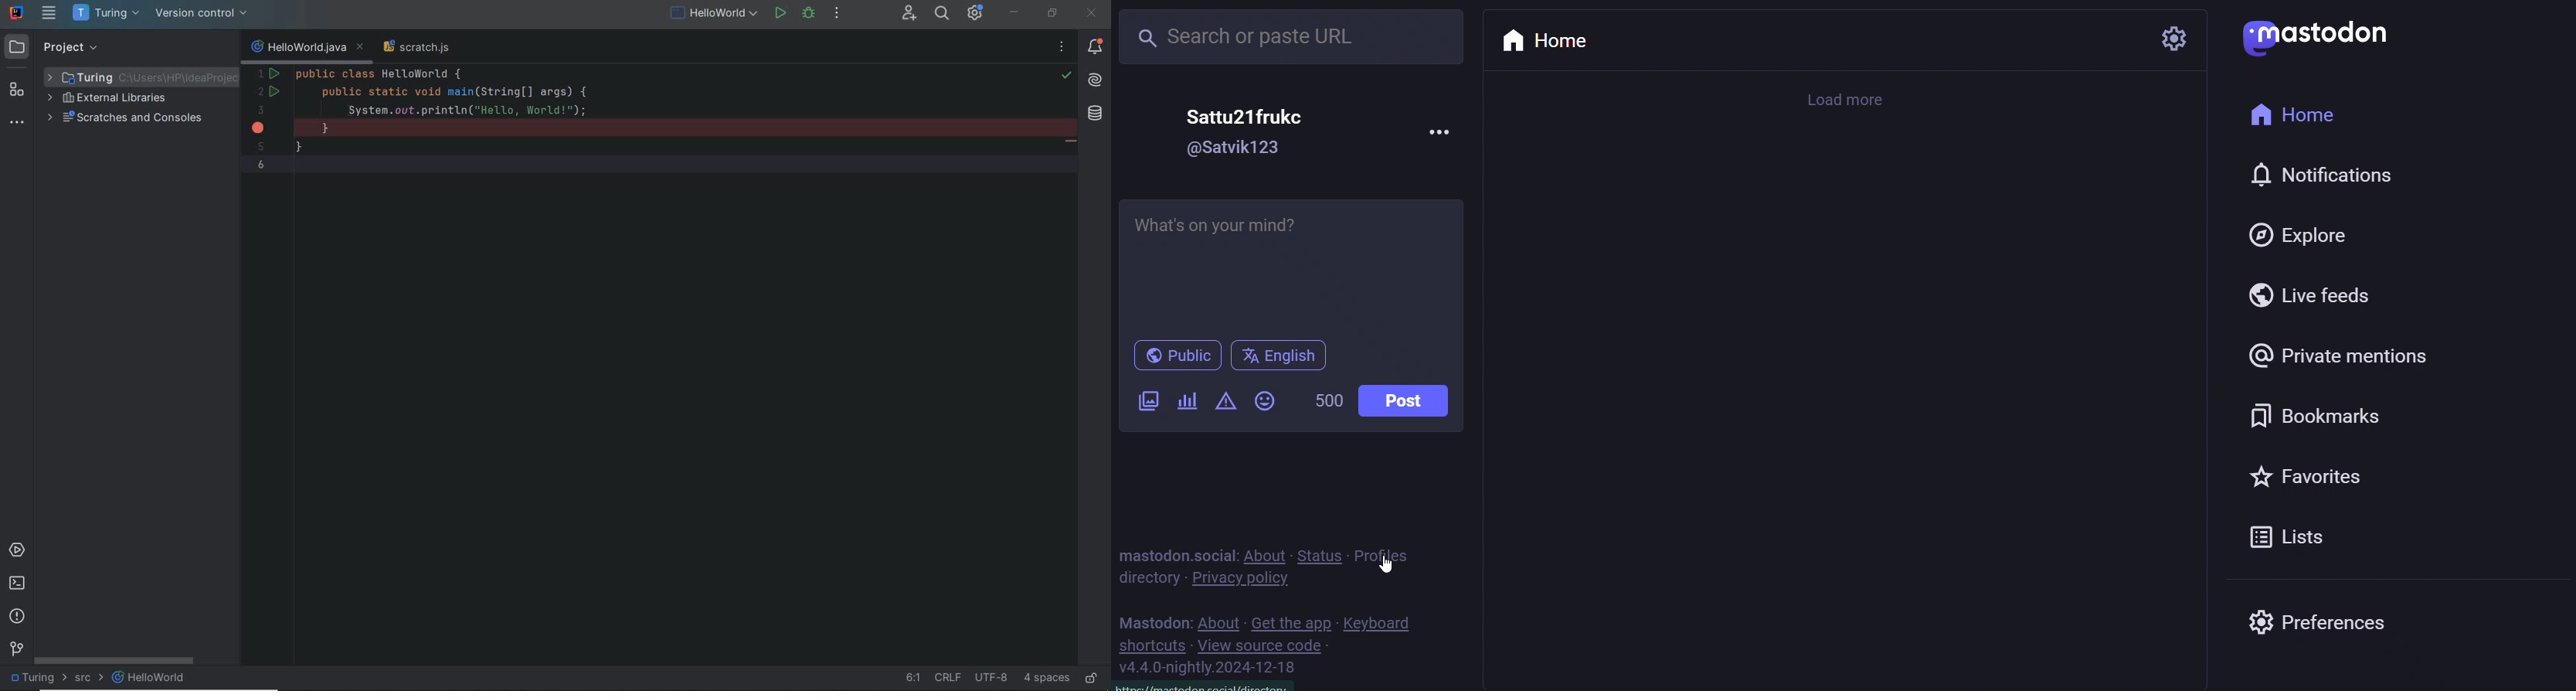 The image size is (2576, 700). What do you see at coordinates (105, 13) in the screenshot?
I see `project name` at bounding box center [105, 13].